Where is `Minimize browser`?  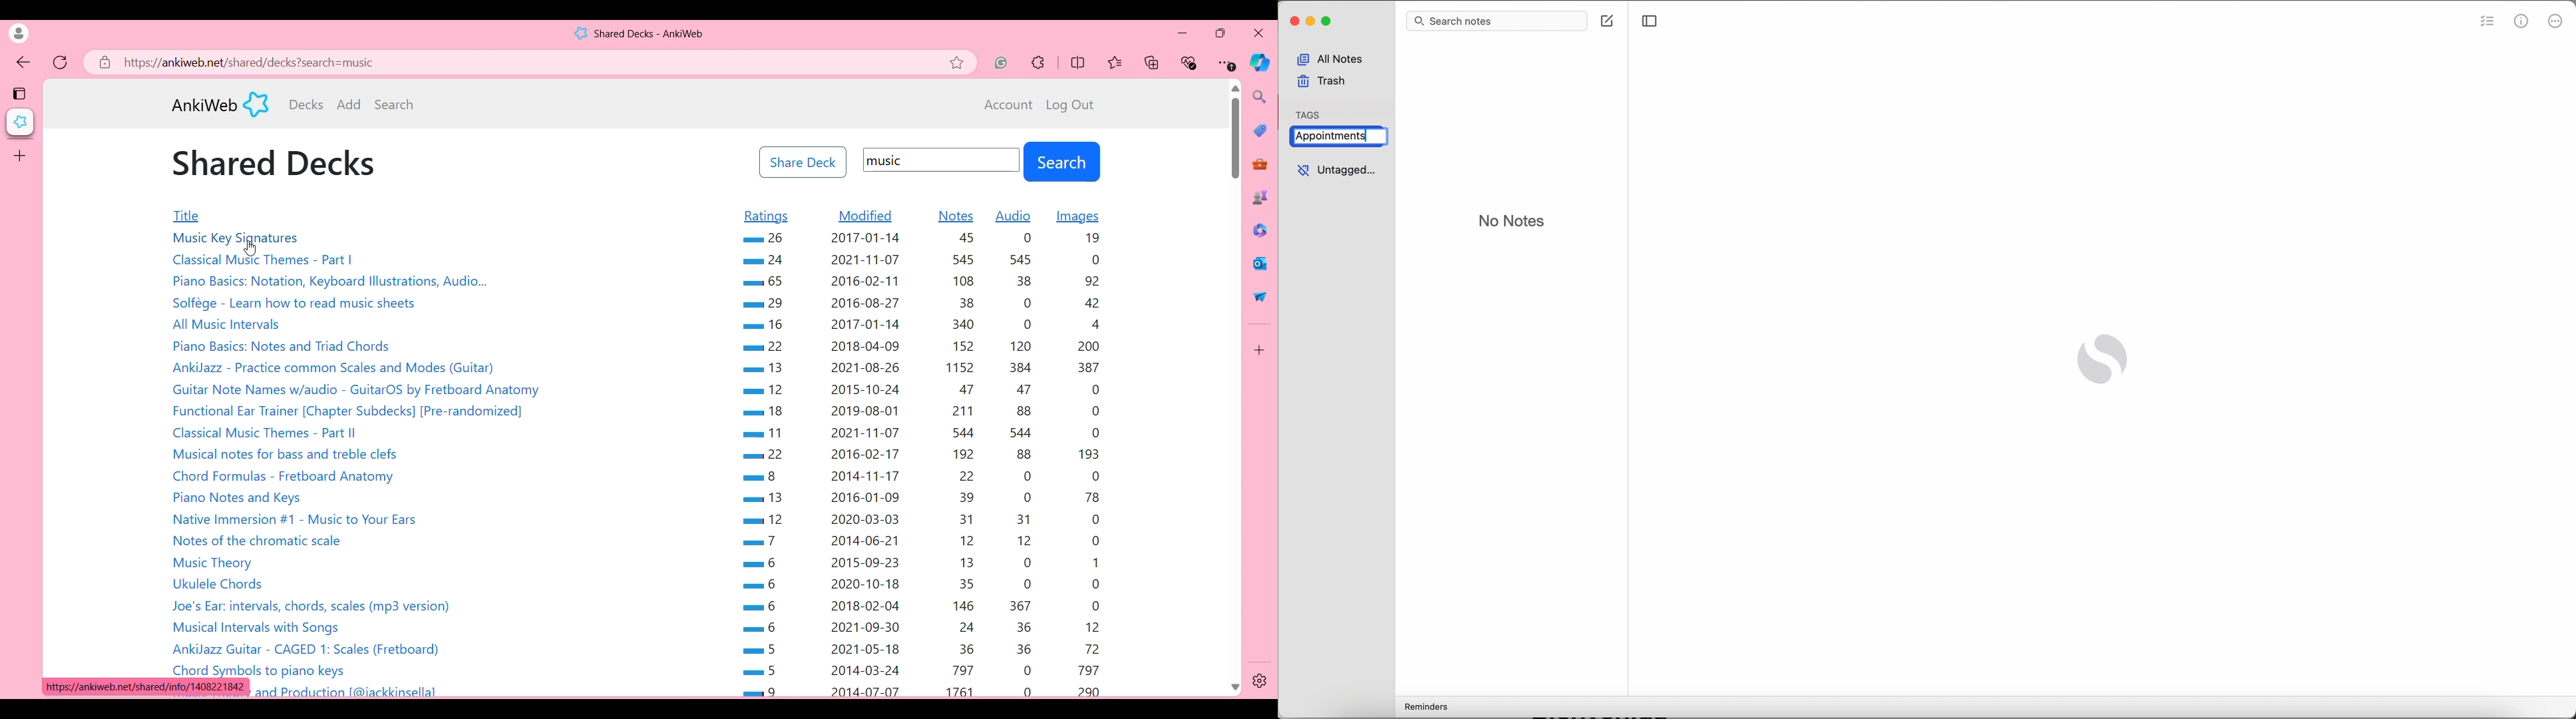
Minimize browser is located at coordinates (1182, 33).